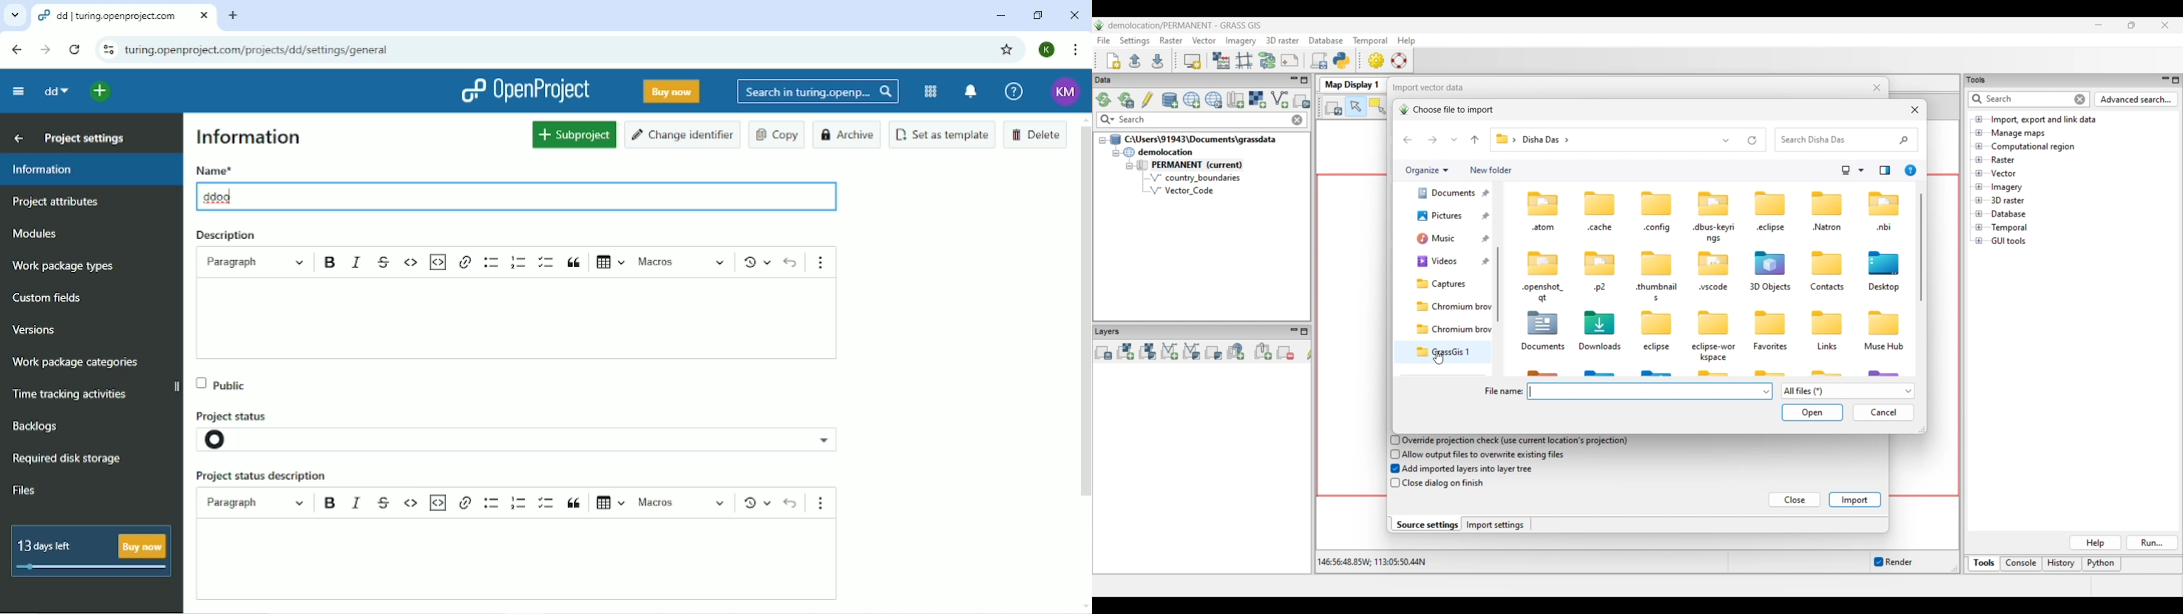 The height and width of the screenshot is (616, 2184). I want to click on italics, so click(359, 501).